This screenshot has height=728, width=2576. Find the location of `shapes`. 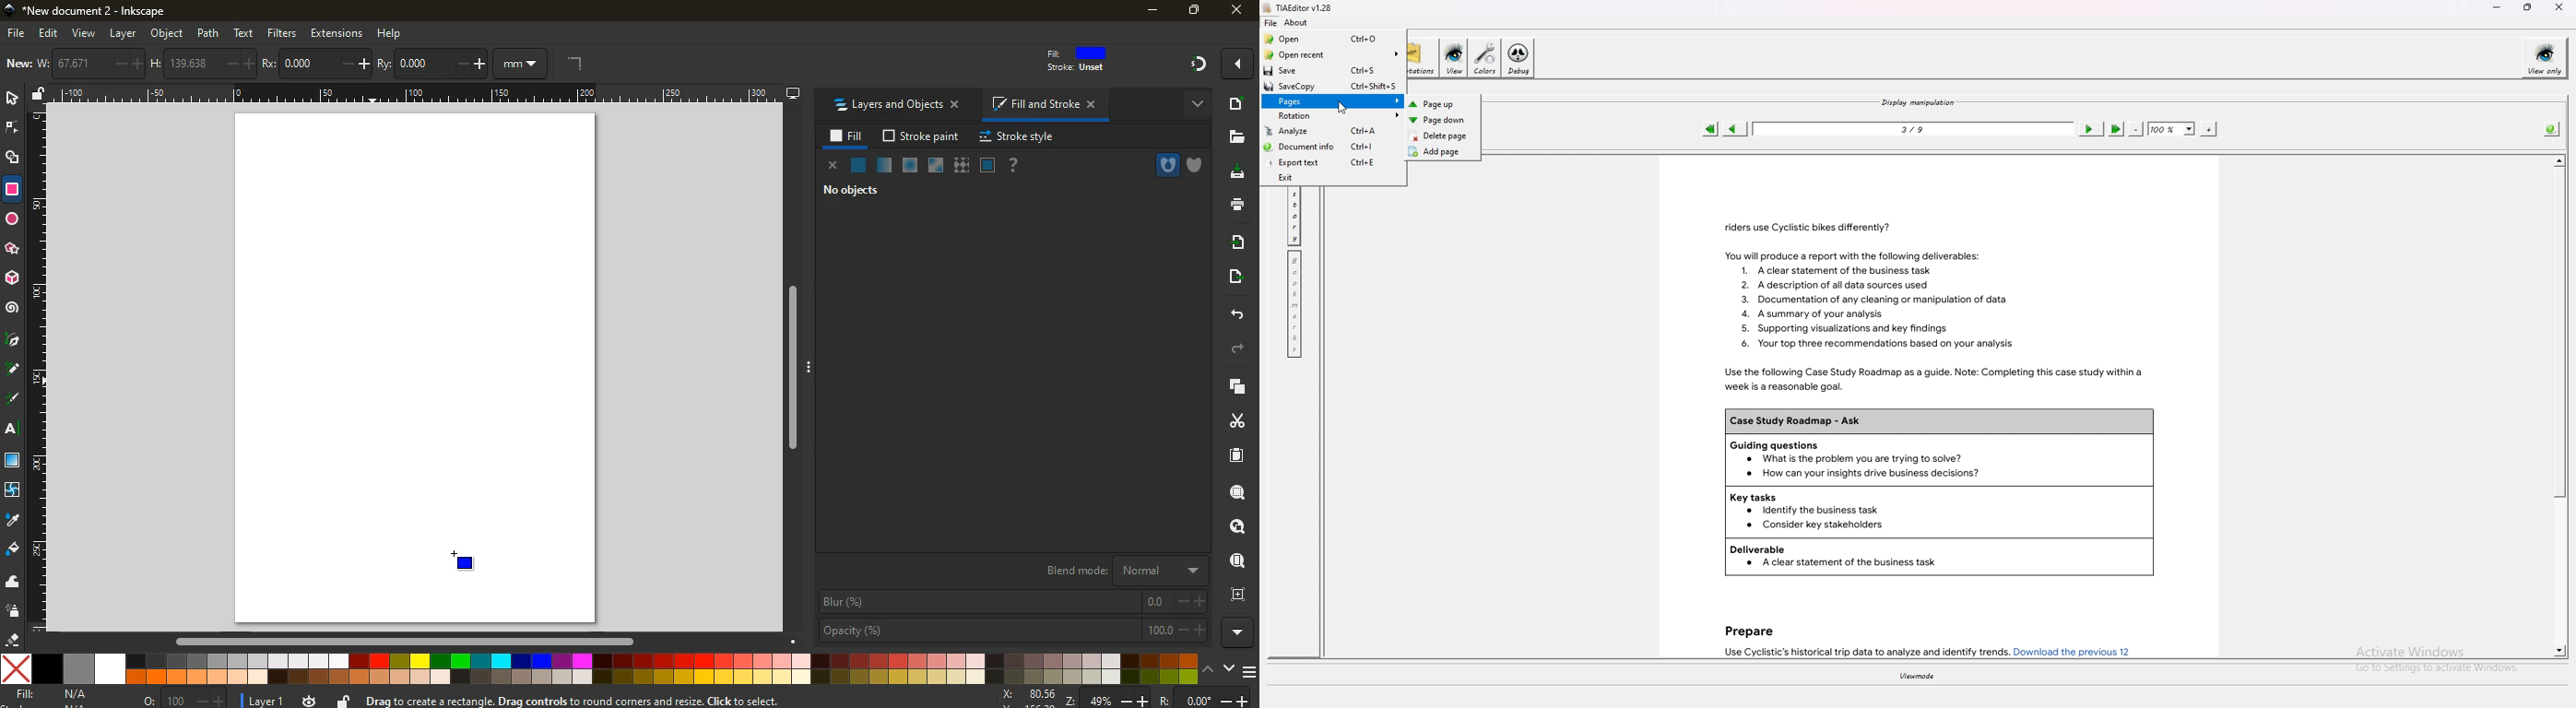

shapes is located at coordinates (14, 159).